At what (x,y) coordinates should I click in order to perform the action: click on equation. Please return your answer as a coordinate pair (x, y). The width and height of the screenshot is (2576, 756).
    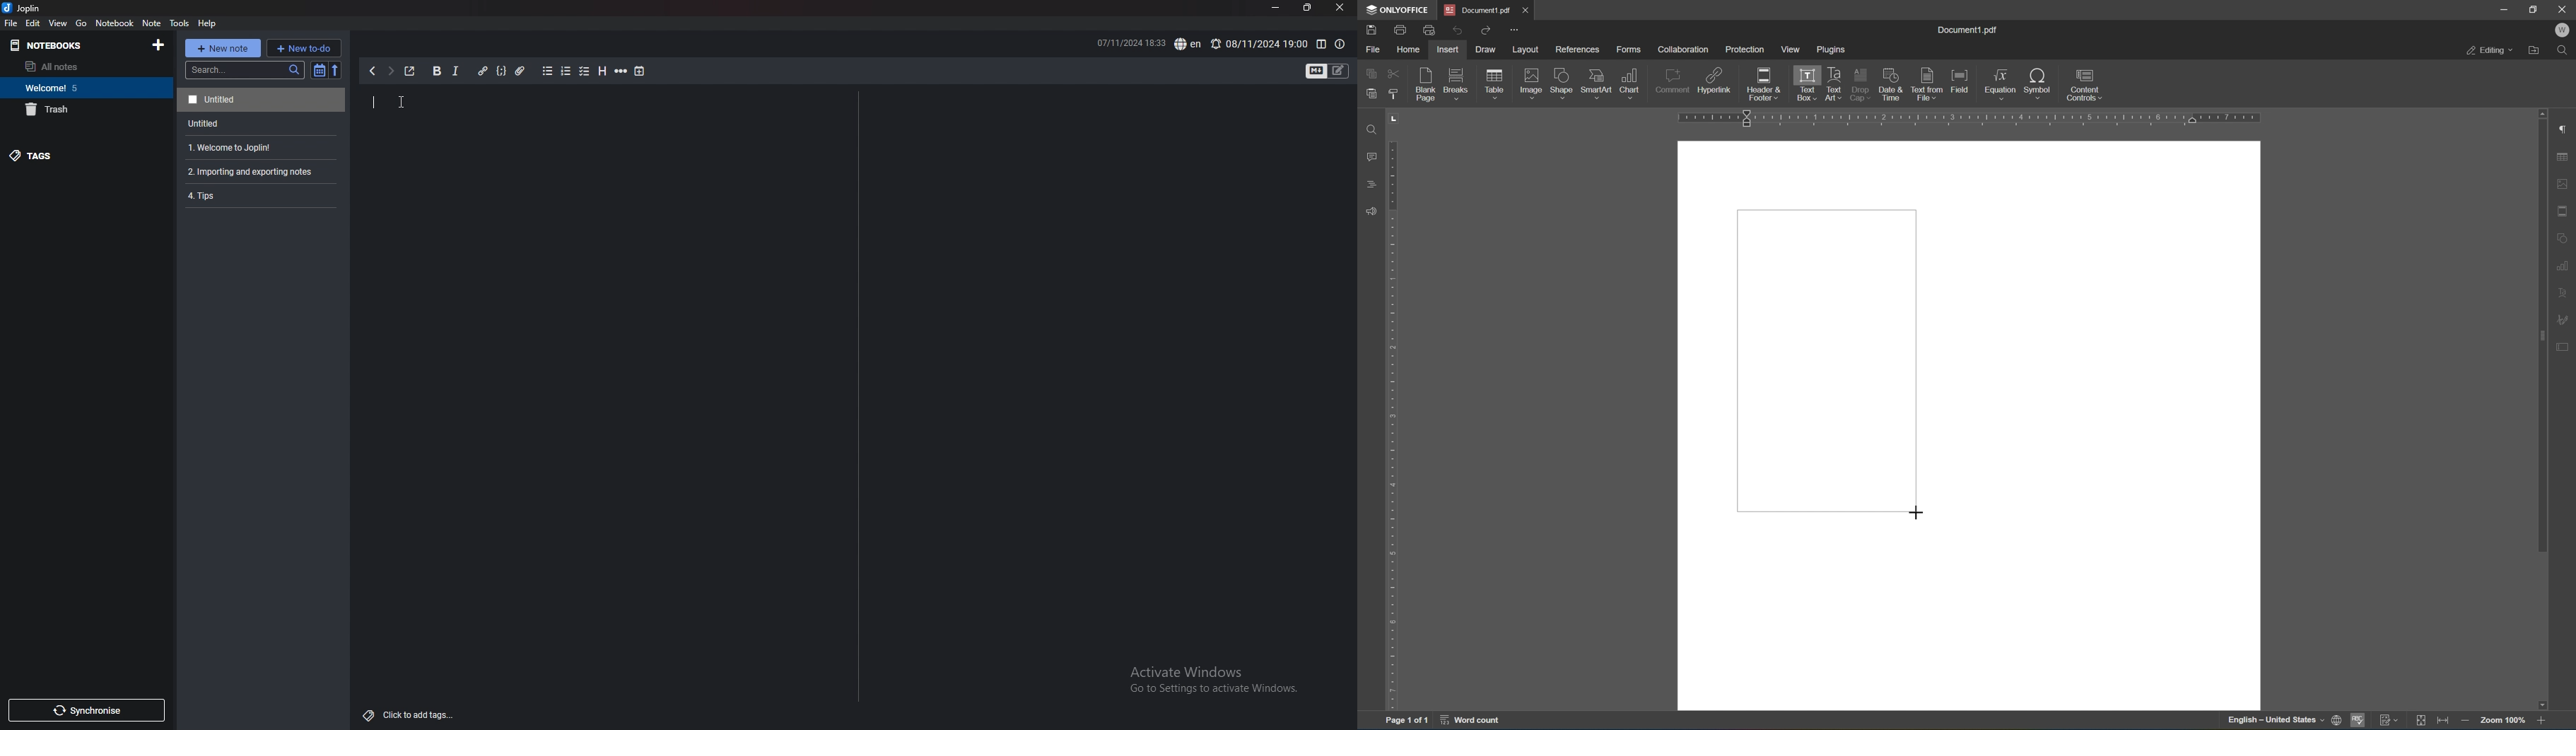
    Looking at the image, I should click on (2001, 84).